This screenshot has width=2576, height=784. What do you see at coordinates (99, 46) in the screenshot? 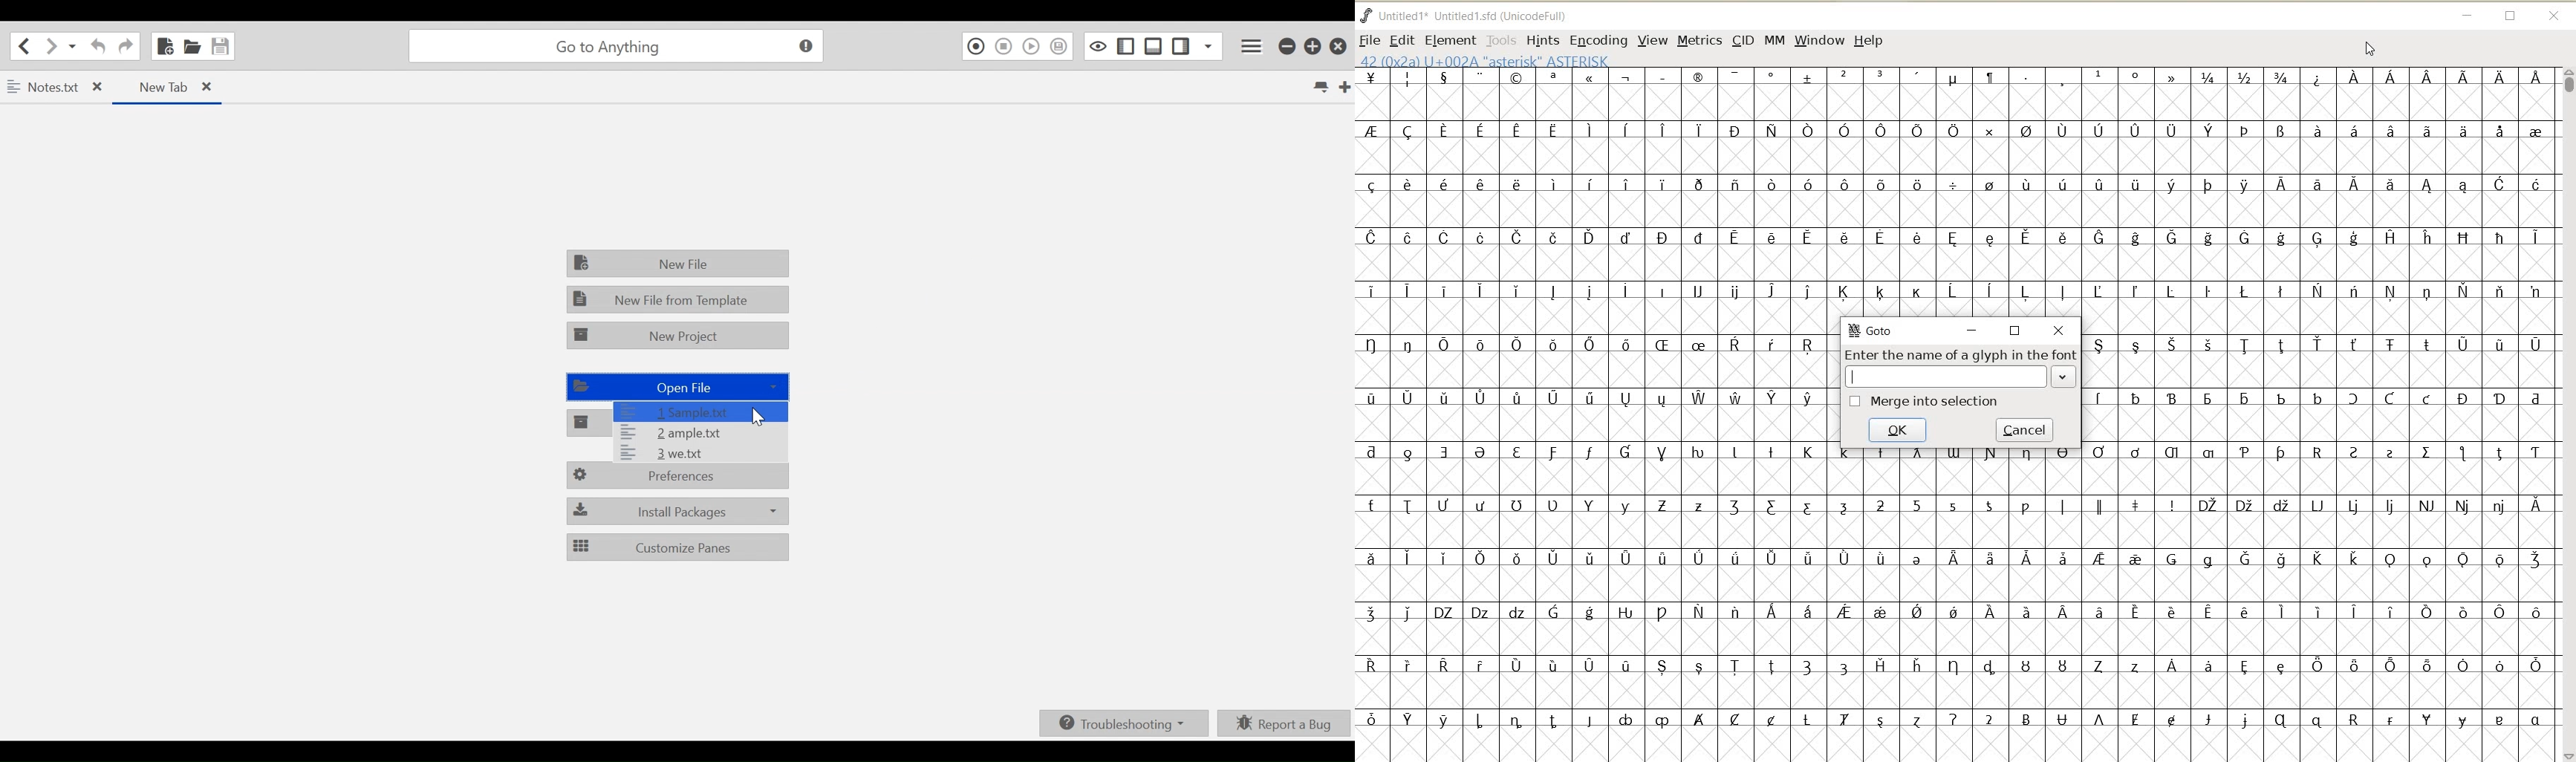
I see `Undo` at bounding box center [99, 46].